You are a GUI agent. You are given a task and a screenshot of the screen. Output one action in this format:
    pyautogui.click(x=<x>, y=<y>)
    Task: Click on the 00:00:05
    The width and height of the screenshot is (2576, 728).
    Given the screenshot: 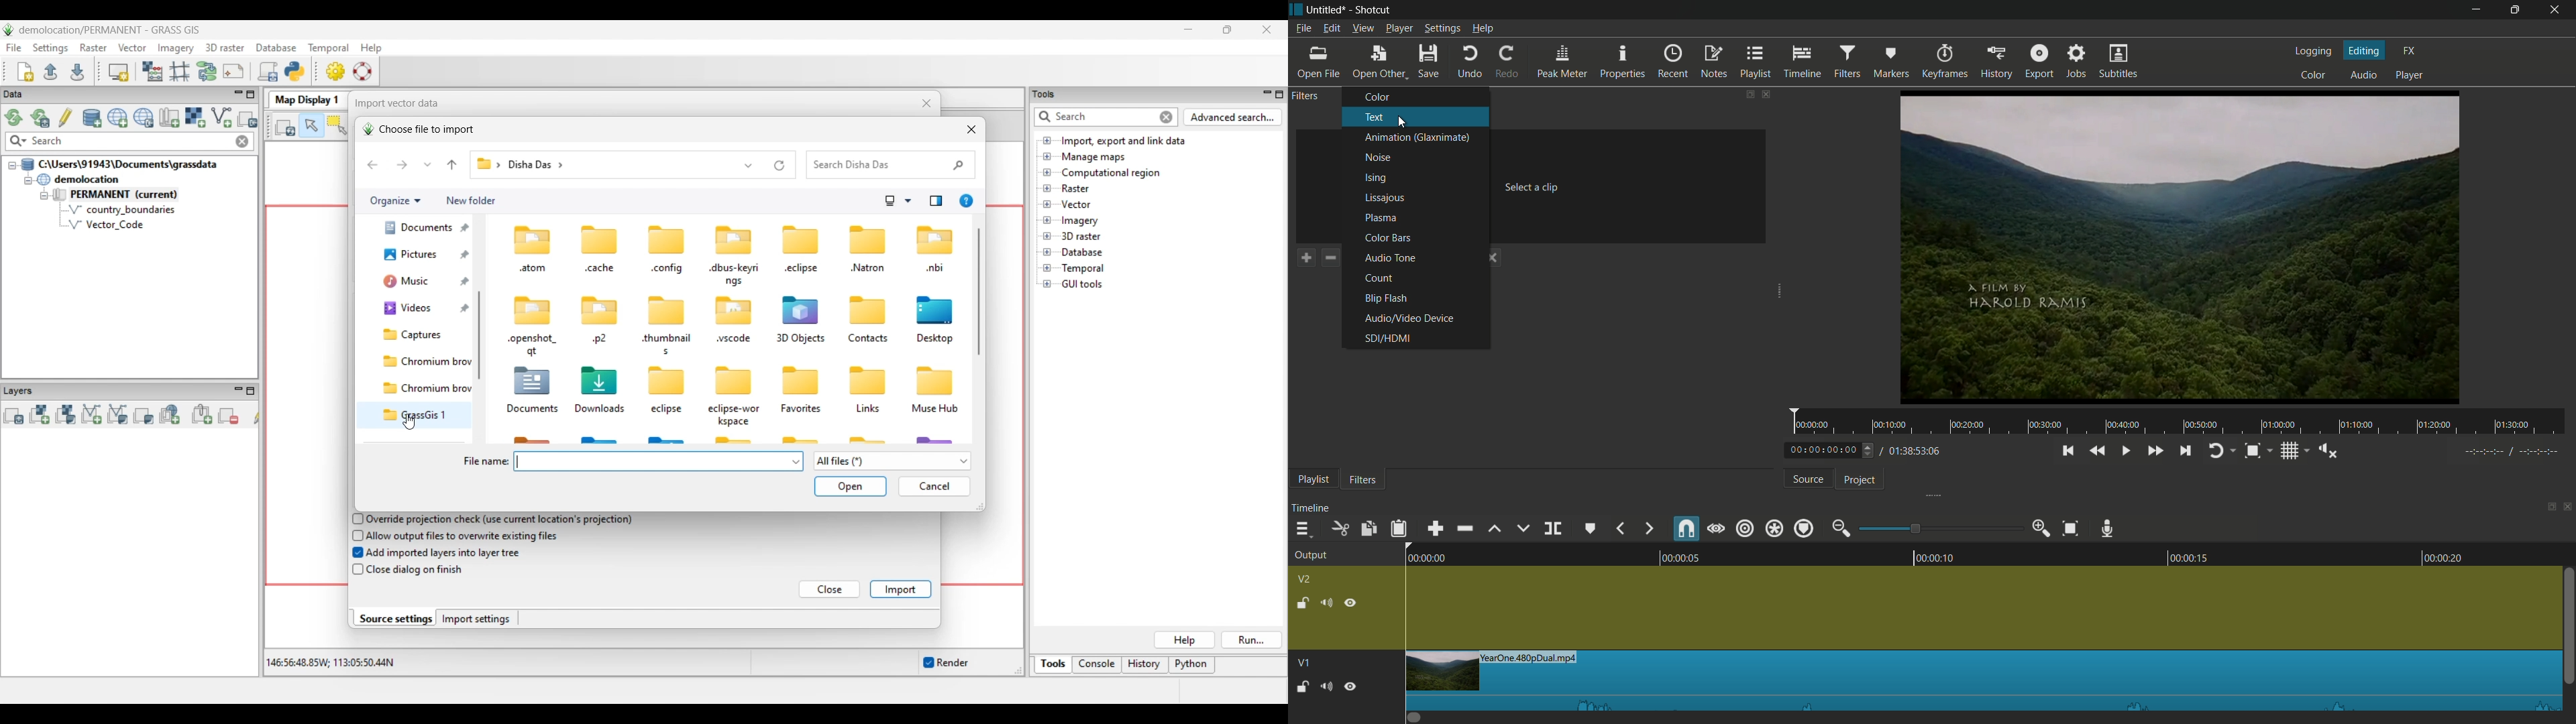 What is the action you would take?
    pyautogui.click(x=1672, y=555)
    